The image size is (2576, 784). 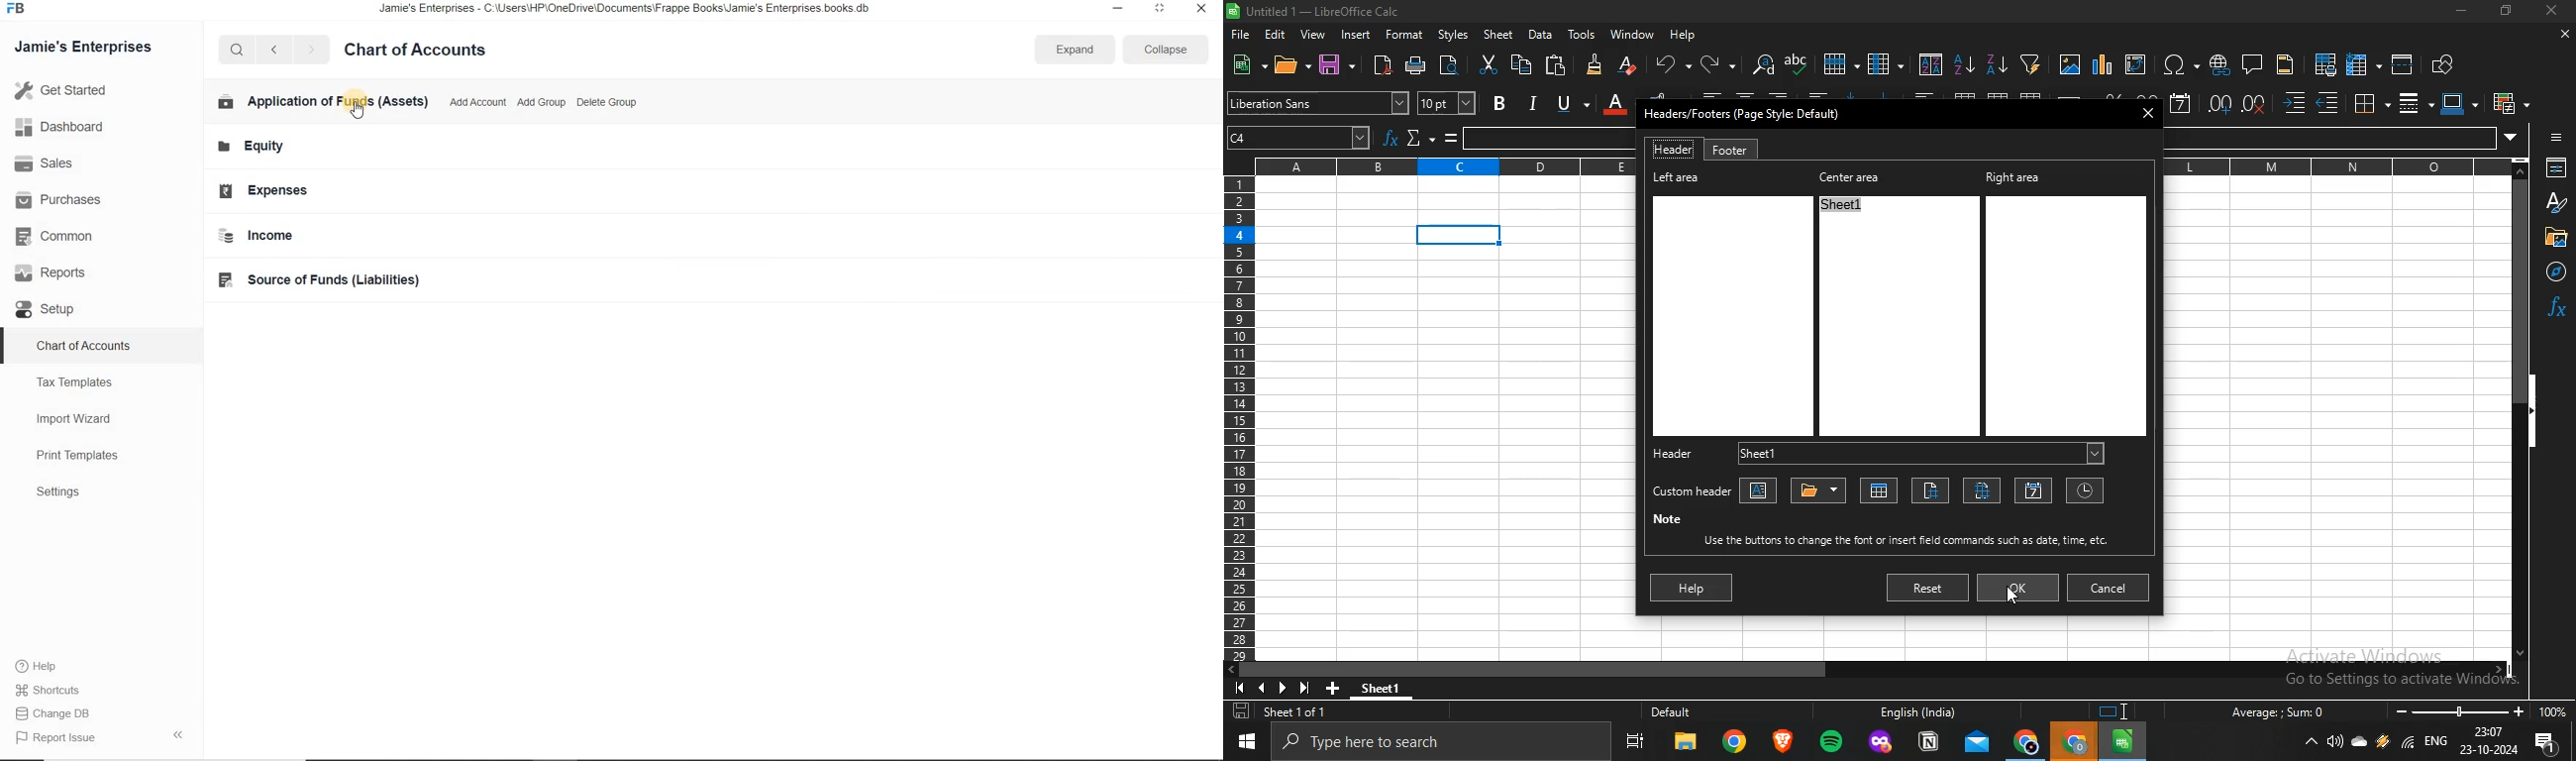 What do you see at coordinates (1819, 489) in the screenshot?
I see `title` at bounding box center [1819, 489].